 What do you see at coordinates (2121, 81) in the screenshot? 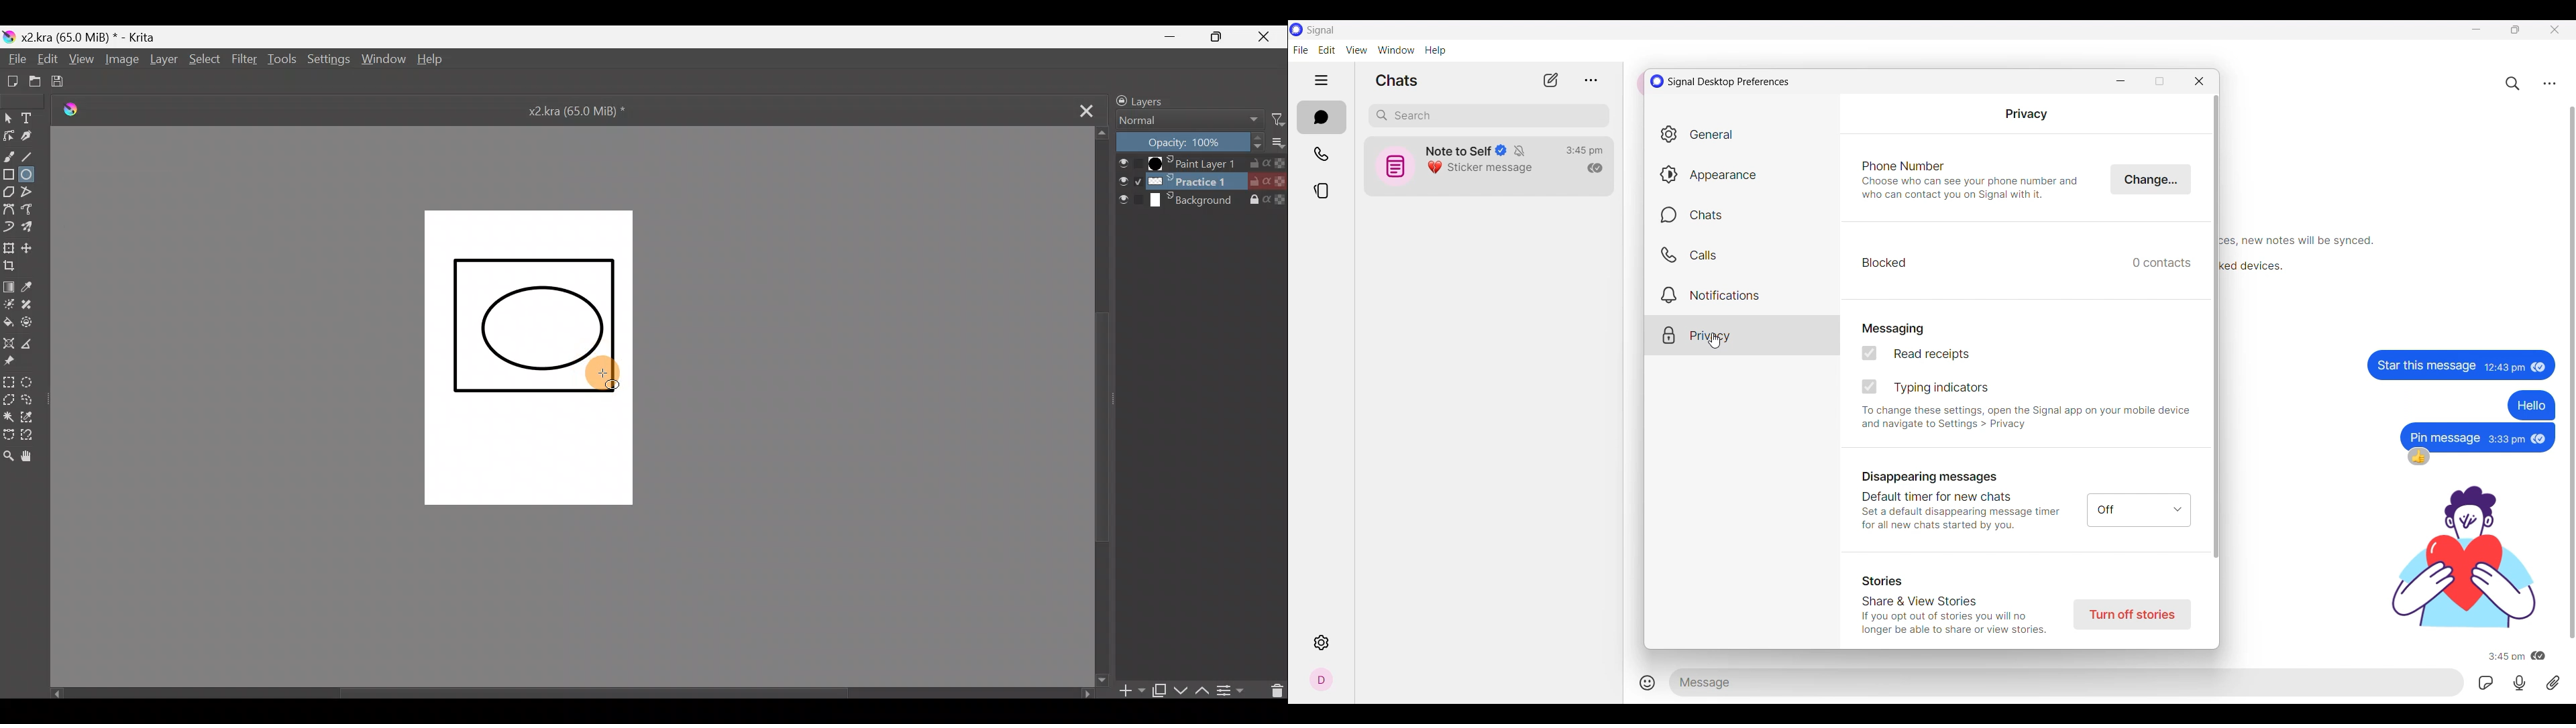
I see `Minimize window ` at bounding box center [2121, 81].